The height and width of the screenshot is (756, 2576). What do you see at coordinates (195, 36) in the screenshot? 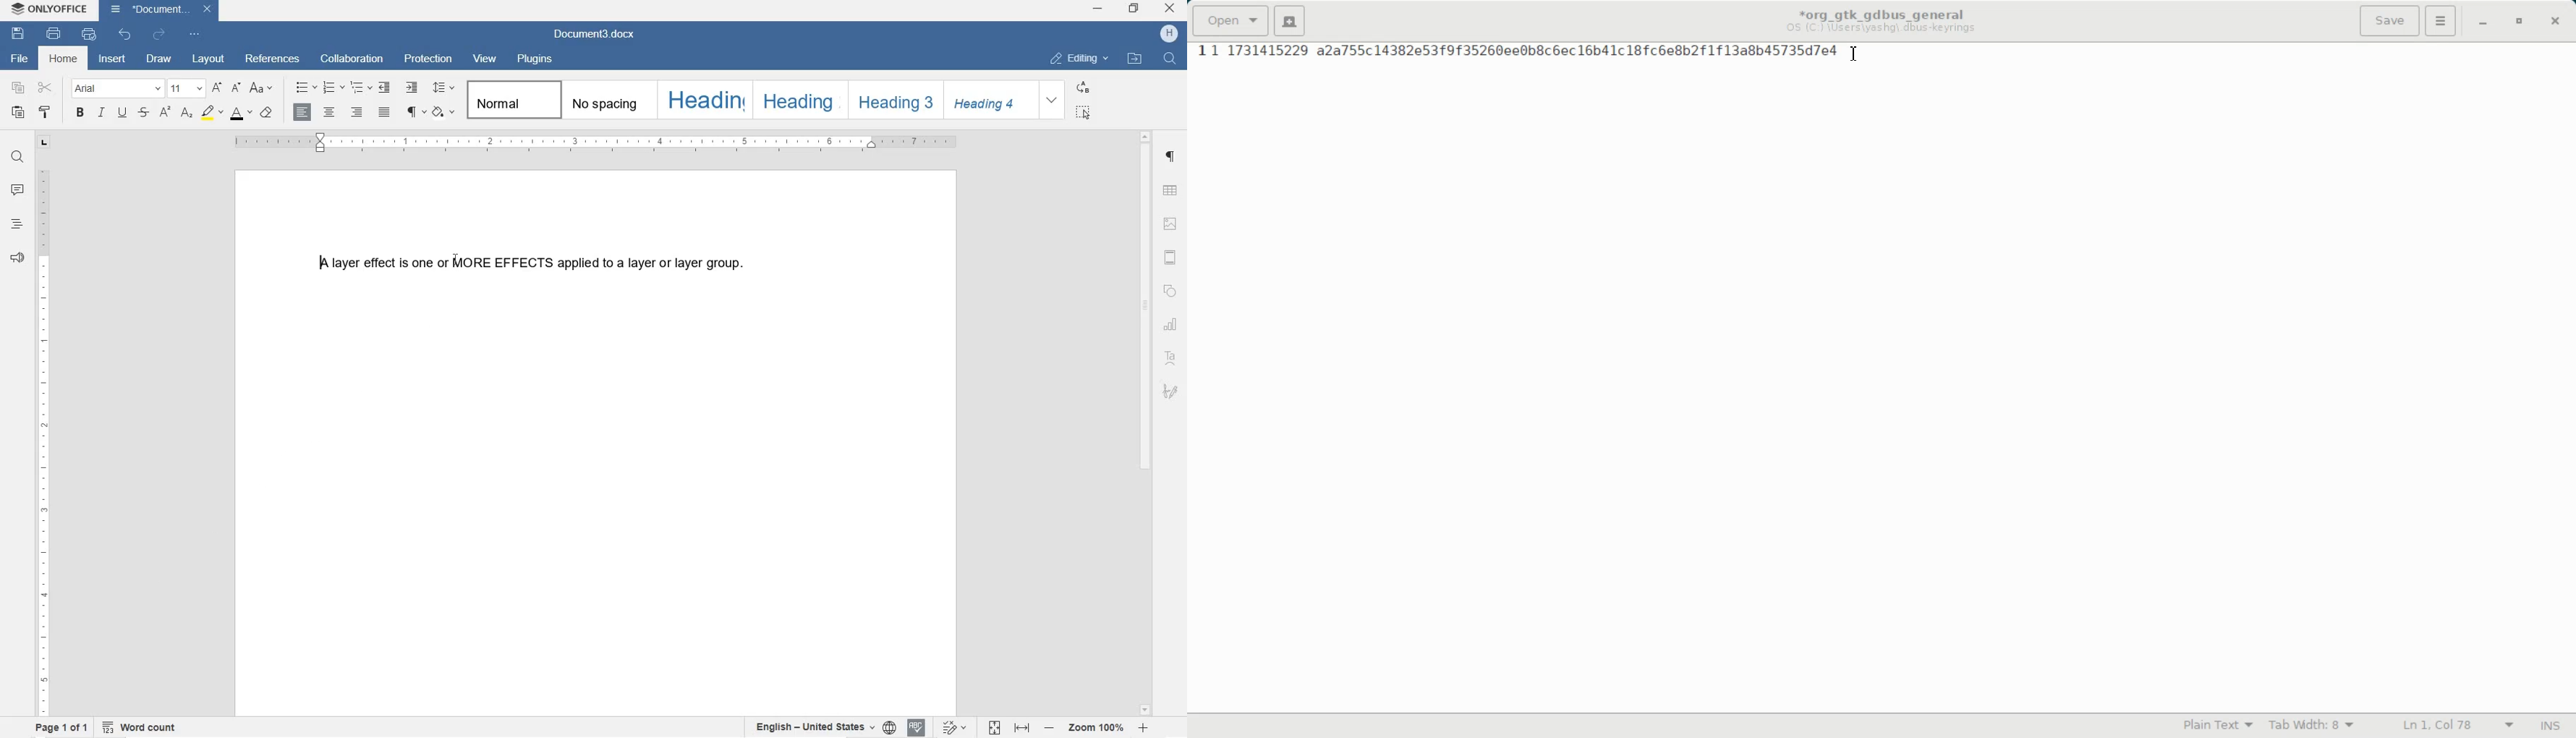
I see `CUSTOMIZE QUICK ACCESS TOOLBAR` at bounding box center [195, 36].